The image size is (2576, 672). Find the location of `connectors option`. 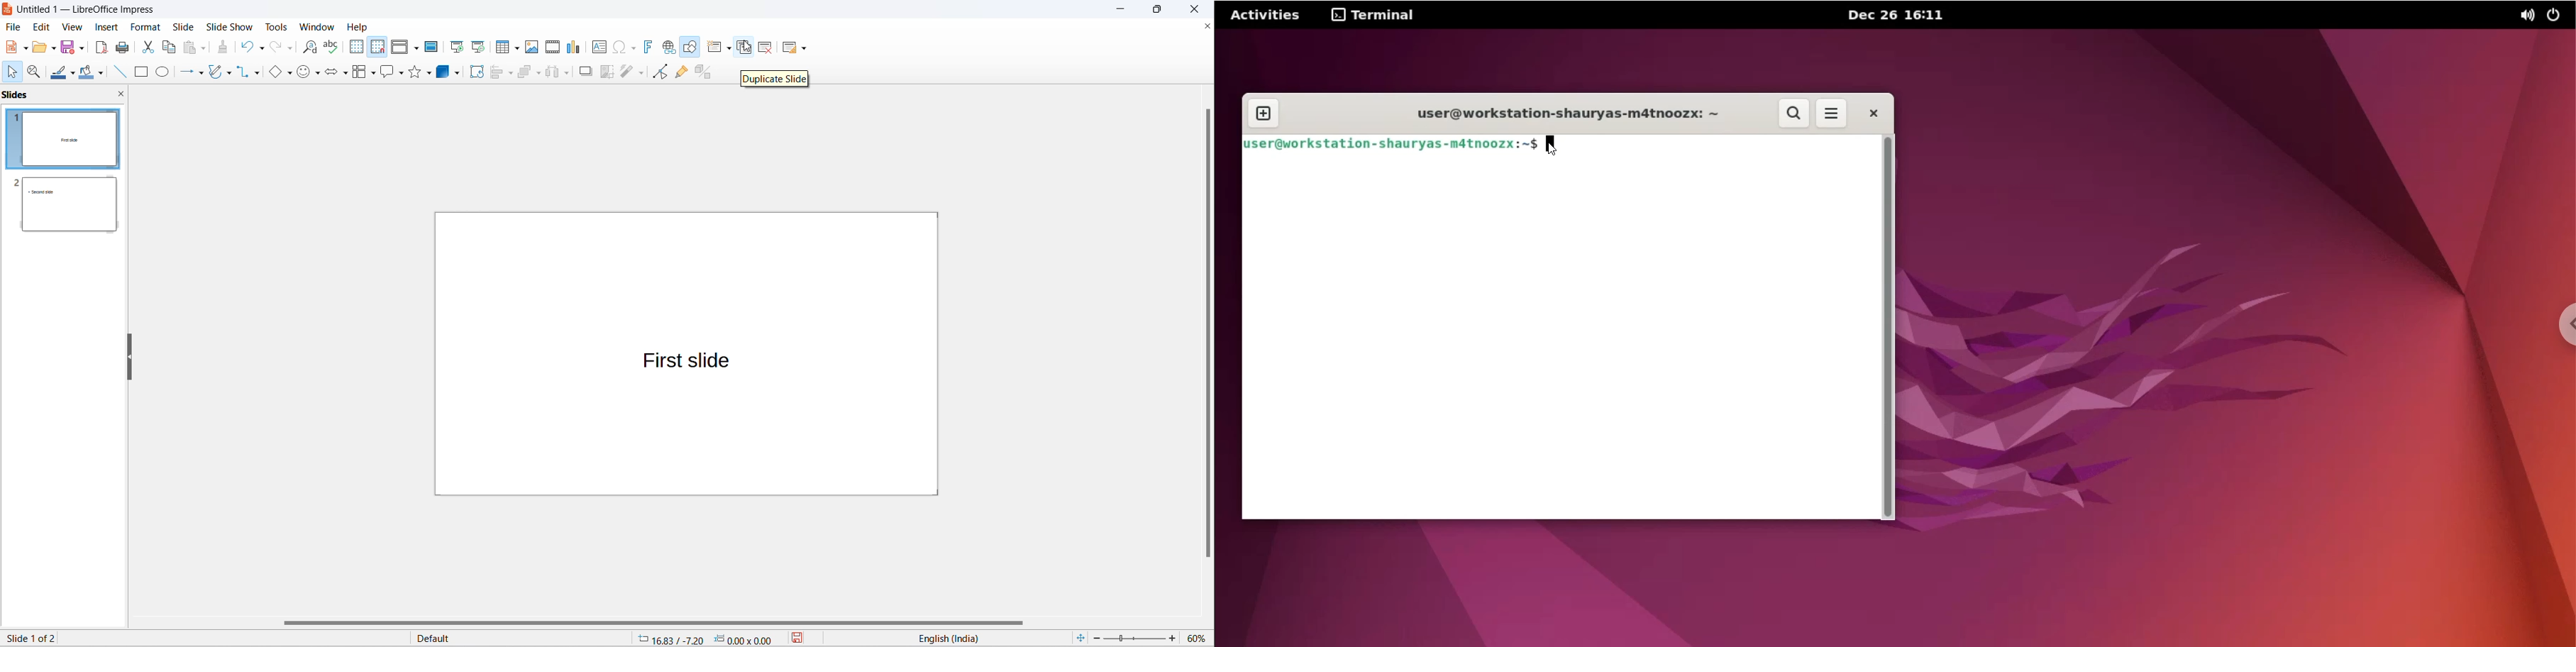

connectors option is located at coordinates (258, 75).